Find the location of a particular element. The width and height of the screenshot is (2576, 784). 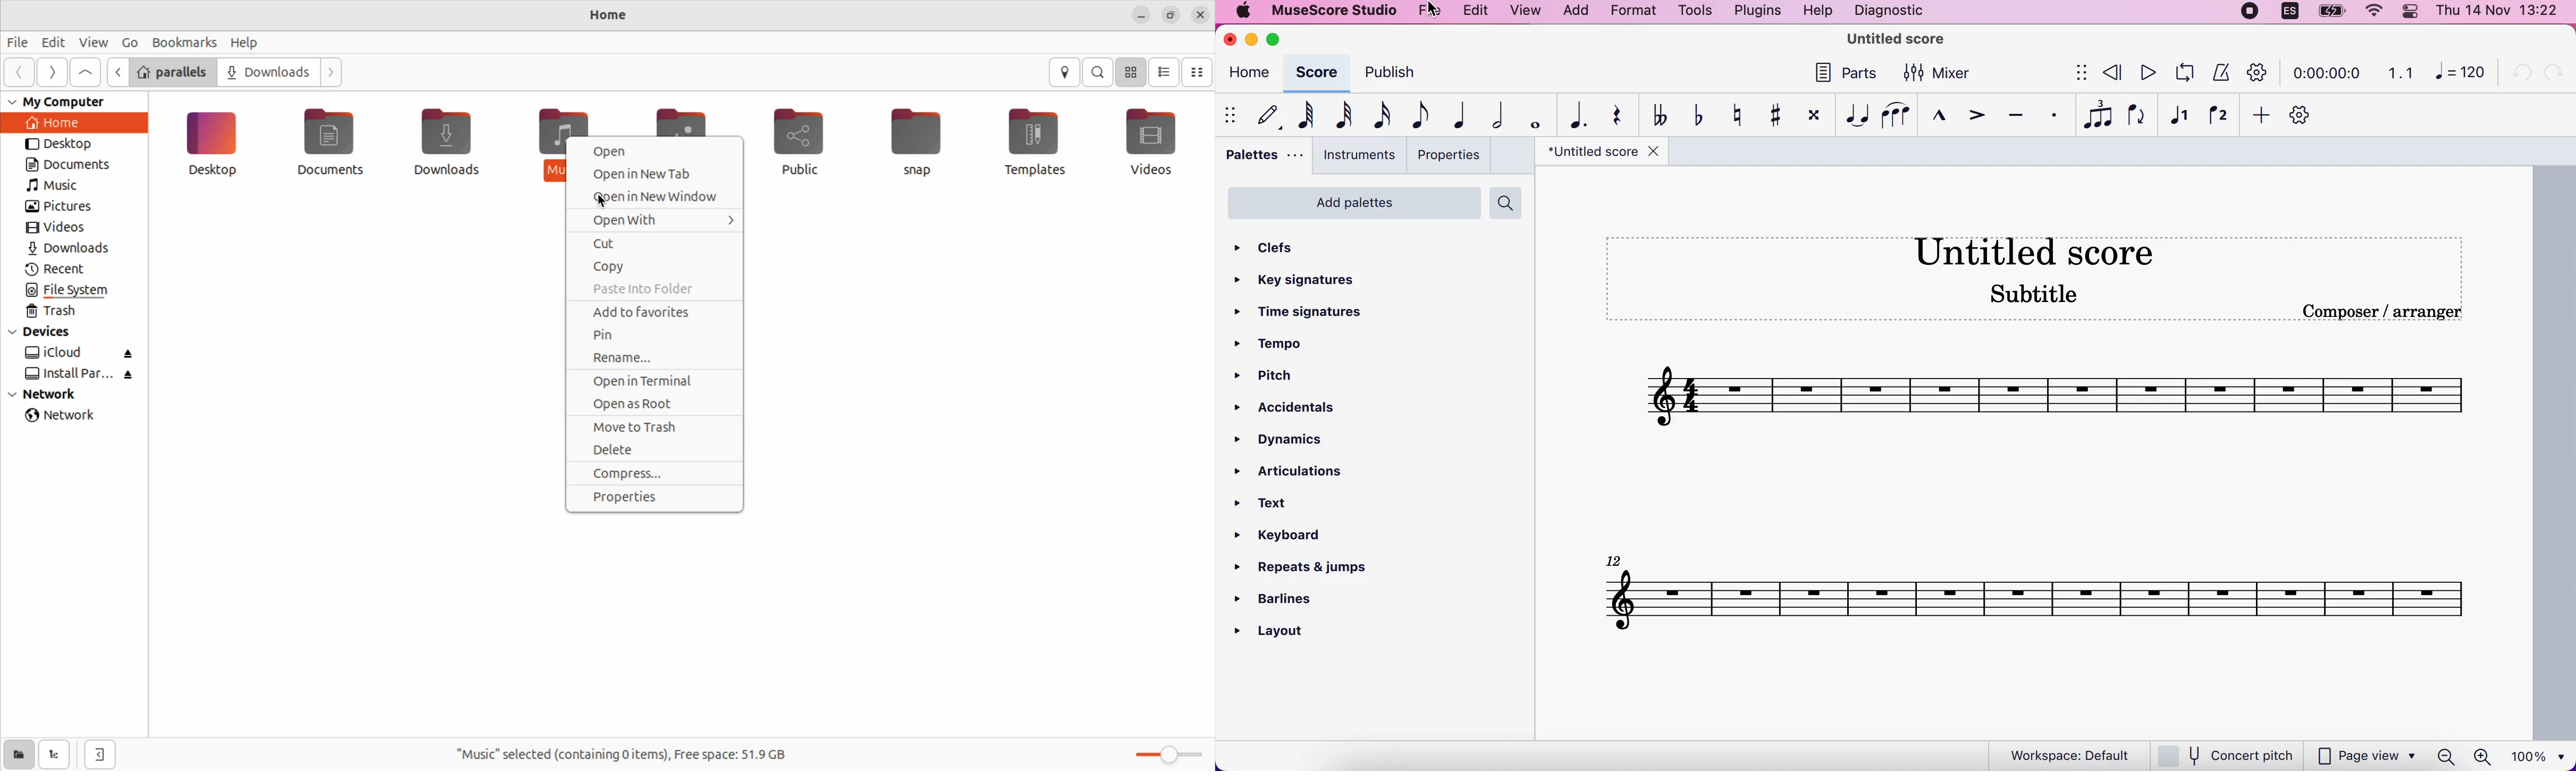

articulations is located at coordinates (1289, 472).